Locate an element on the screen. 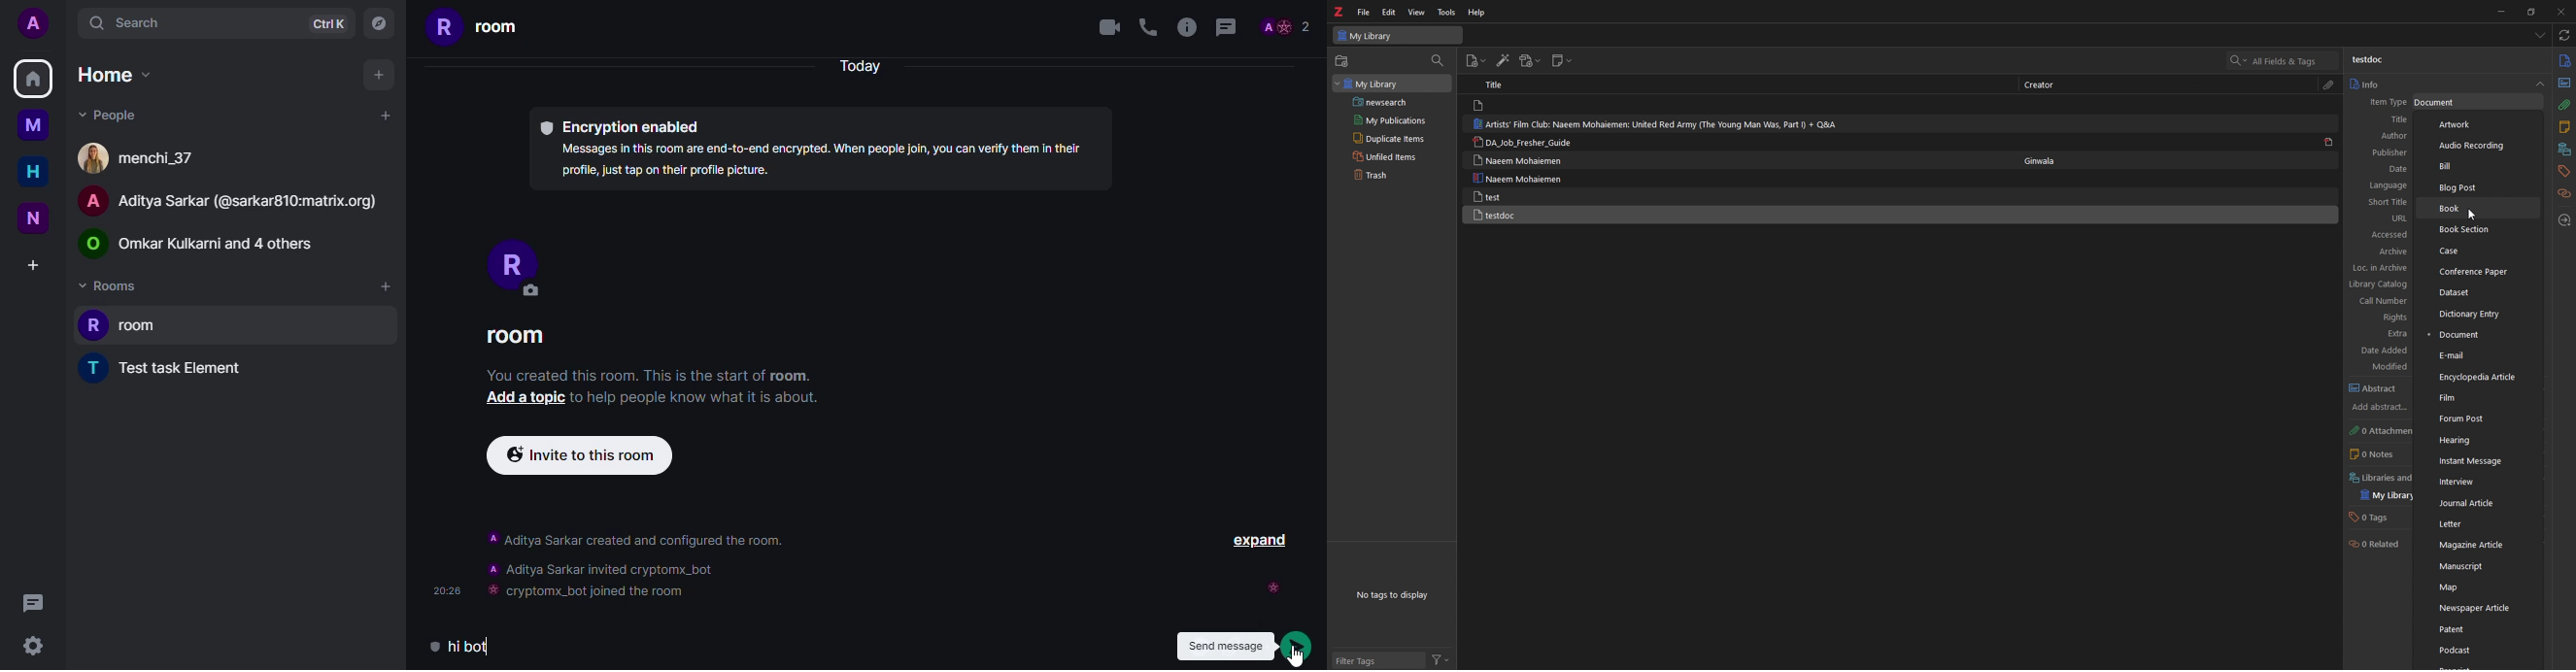  search is located at coordinates (2283, 60).